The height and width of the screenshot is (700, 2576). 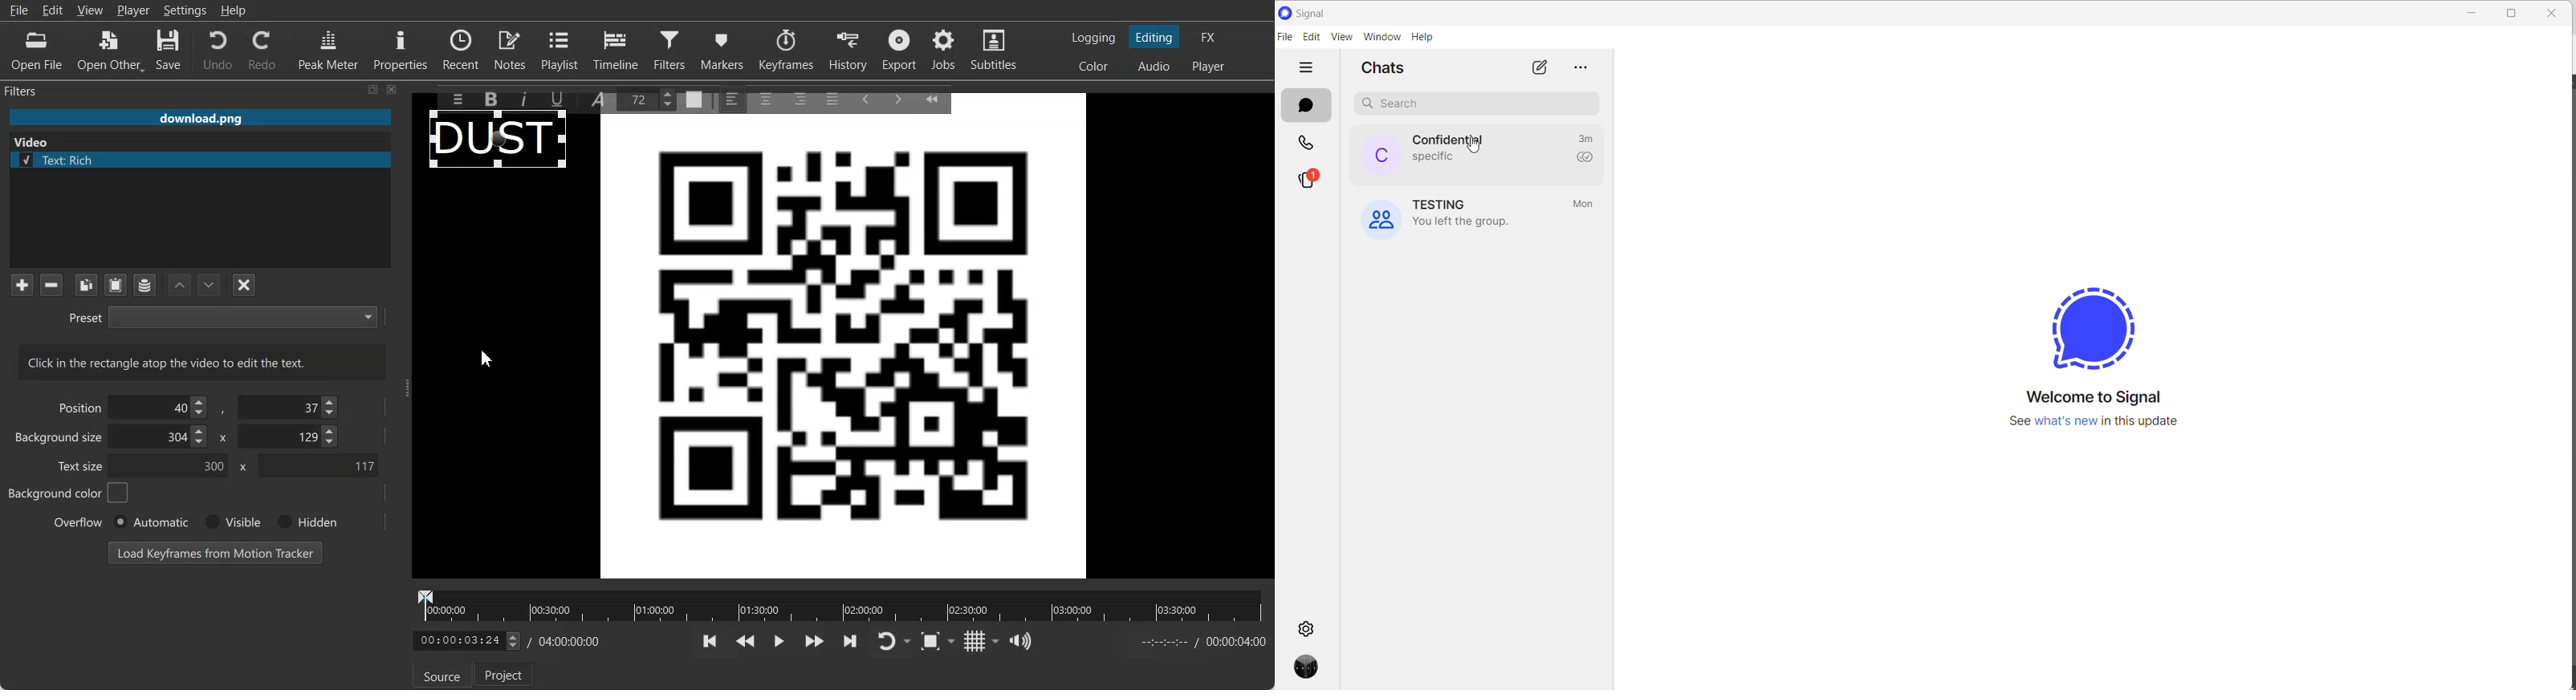 What do you see at coordinates (304, 522) in the screenshot?
I see `Hidden` at bounding box center [304, 522].